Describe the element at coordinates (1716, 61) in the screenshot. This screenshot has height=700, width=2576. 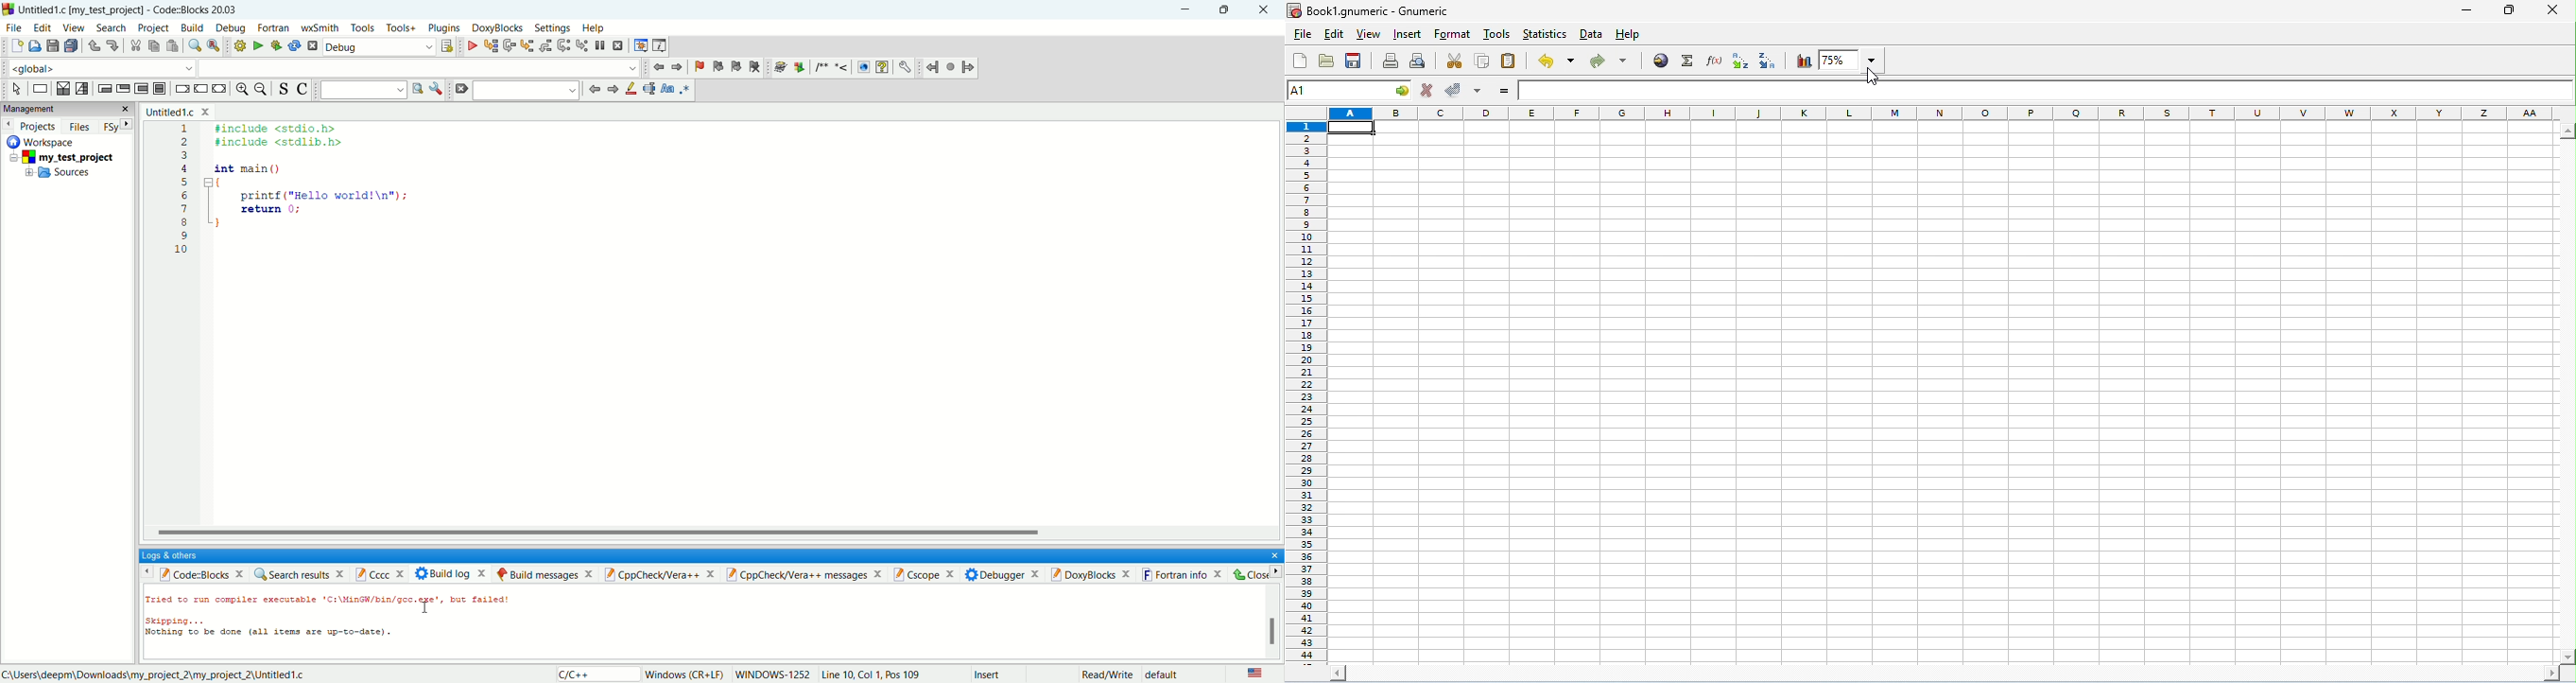
I see `function wizard` at that location.